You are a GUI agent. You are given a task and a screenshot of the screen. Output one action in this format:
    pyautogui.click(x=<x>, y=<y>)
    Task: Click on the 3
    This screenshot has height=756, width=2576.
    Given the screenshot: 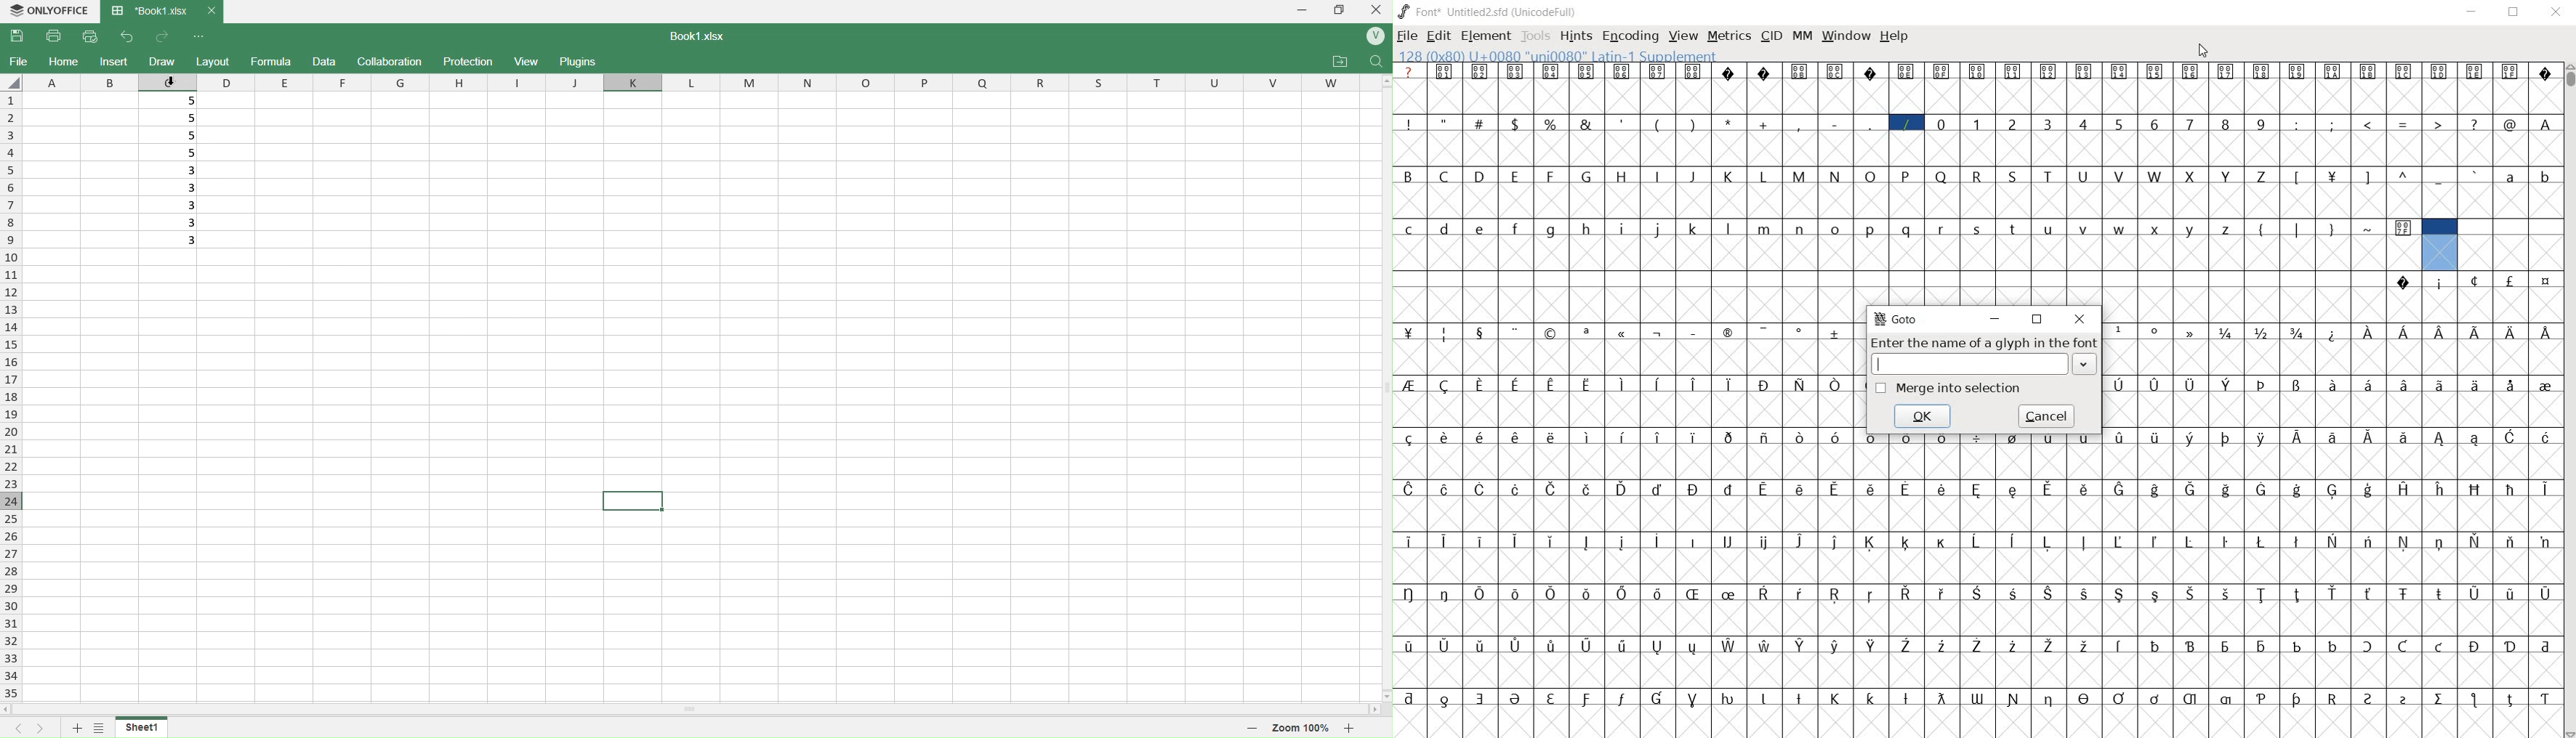 What is the action you would take?
    pyautogui.click(x=173, y=238)
    